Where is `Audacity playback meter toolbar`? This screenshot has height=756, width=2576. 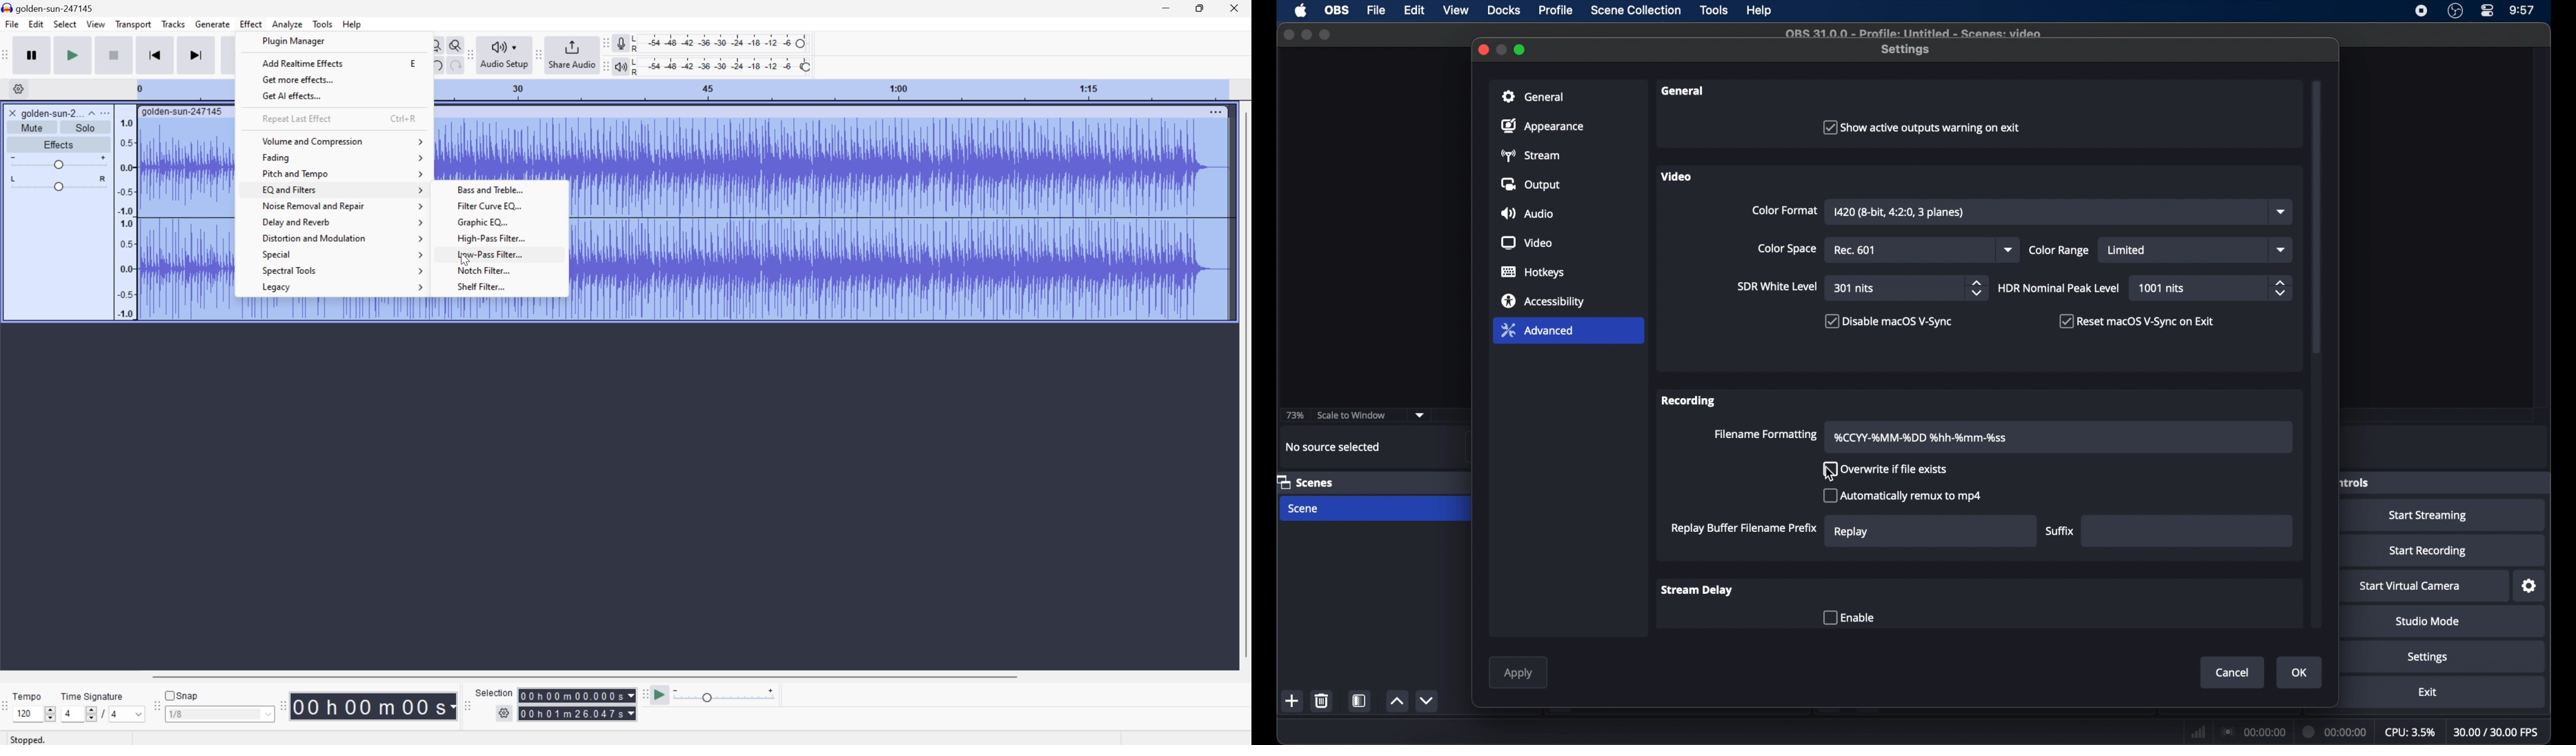
Audacity playback meter toolbar is located at coordinates (603, 67).